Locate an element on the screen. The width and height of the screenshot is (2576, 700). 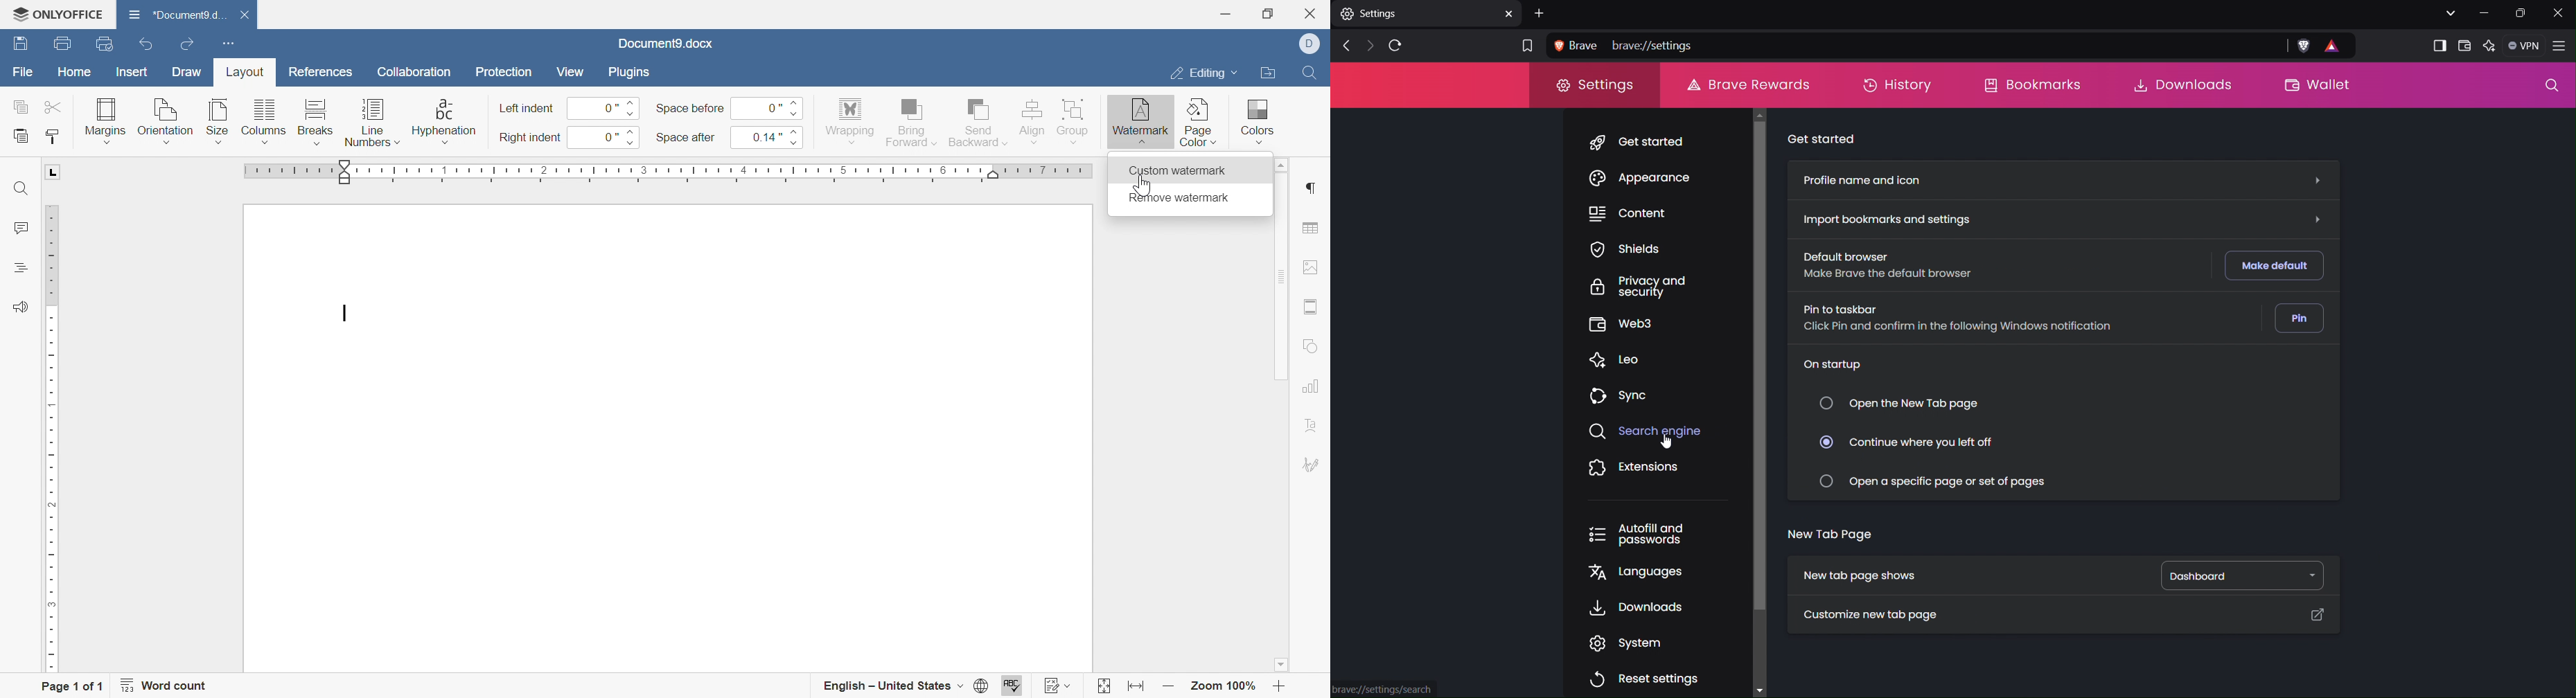
text art settigns is located at coordinates (1312, 425).